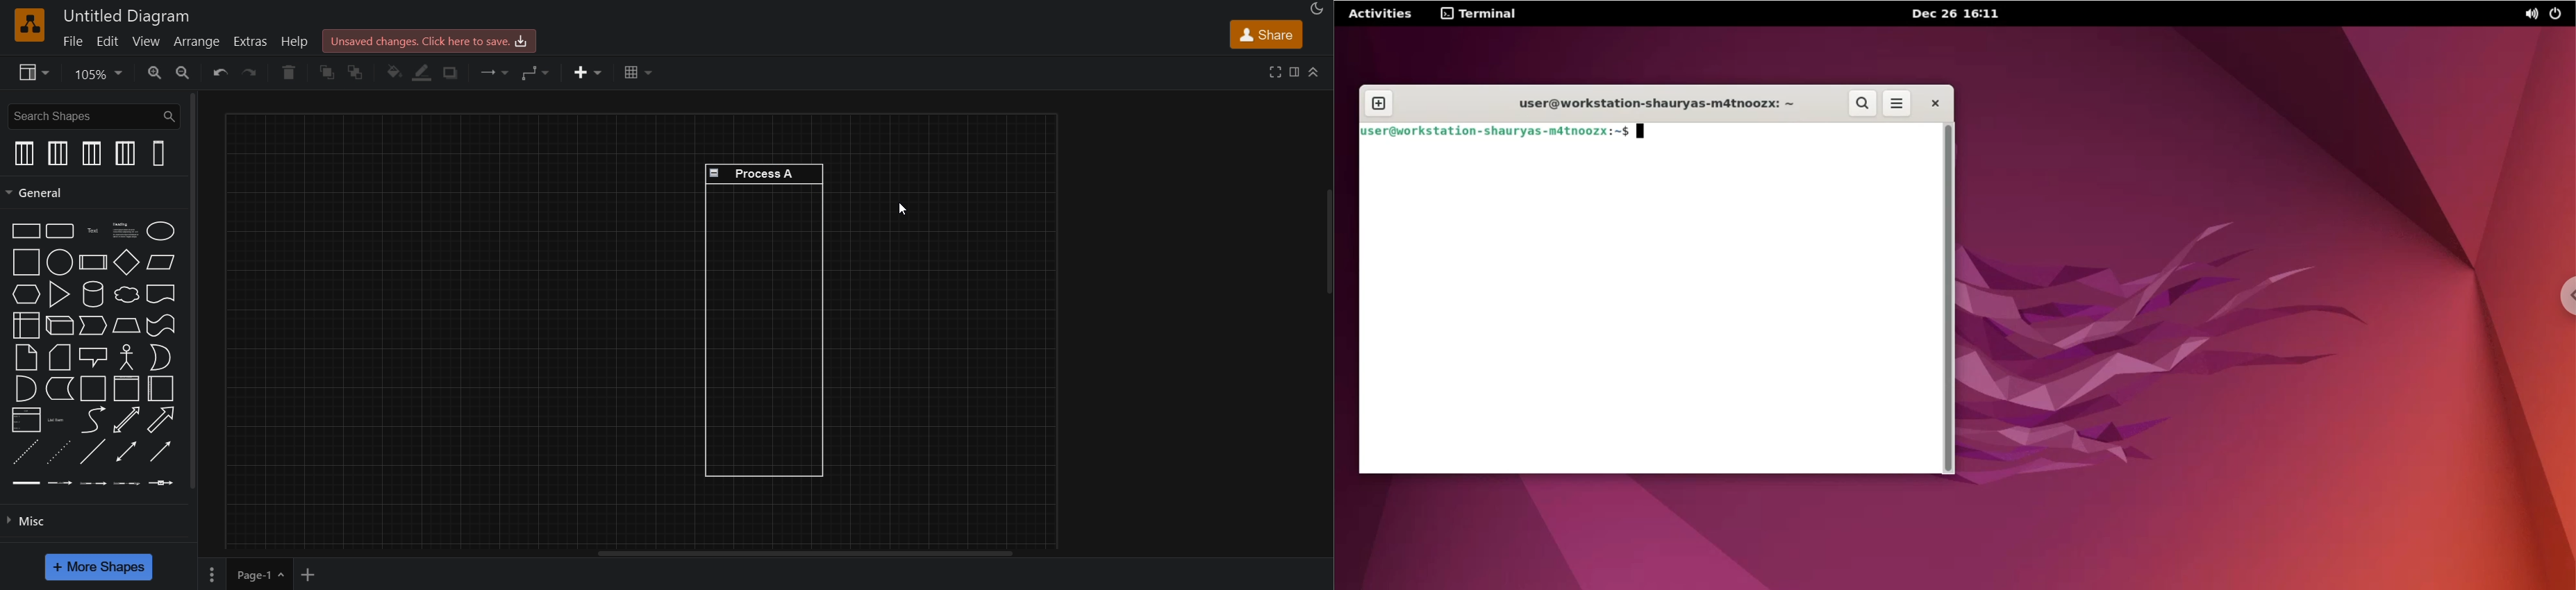  Describe the element at coordinates (58, 155) in the screenshot. I see `vertical pool 2` at that location.